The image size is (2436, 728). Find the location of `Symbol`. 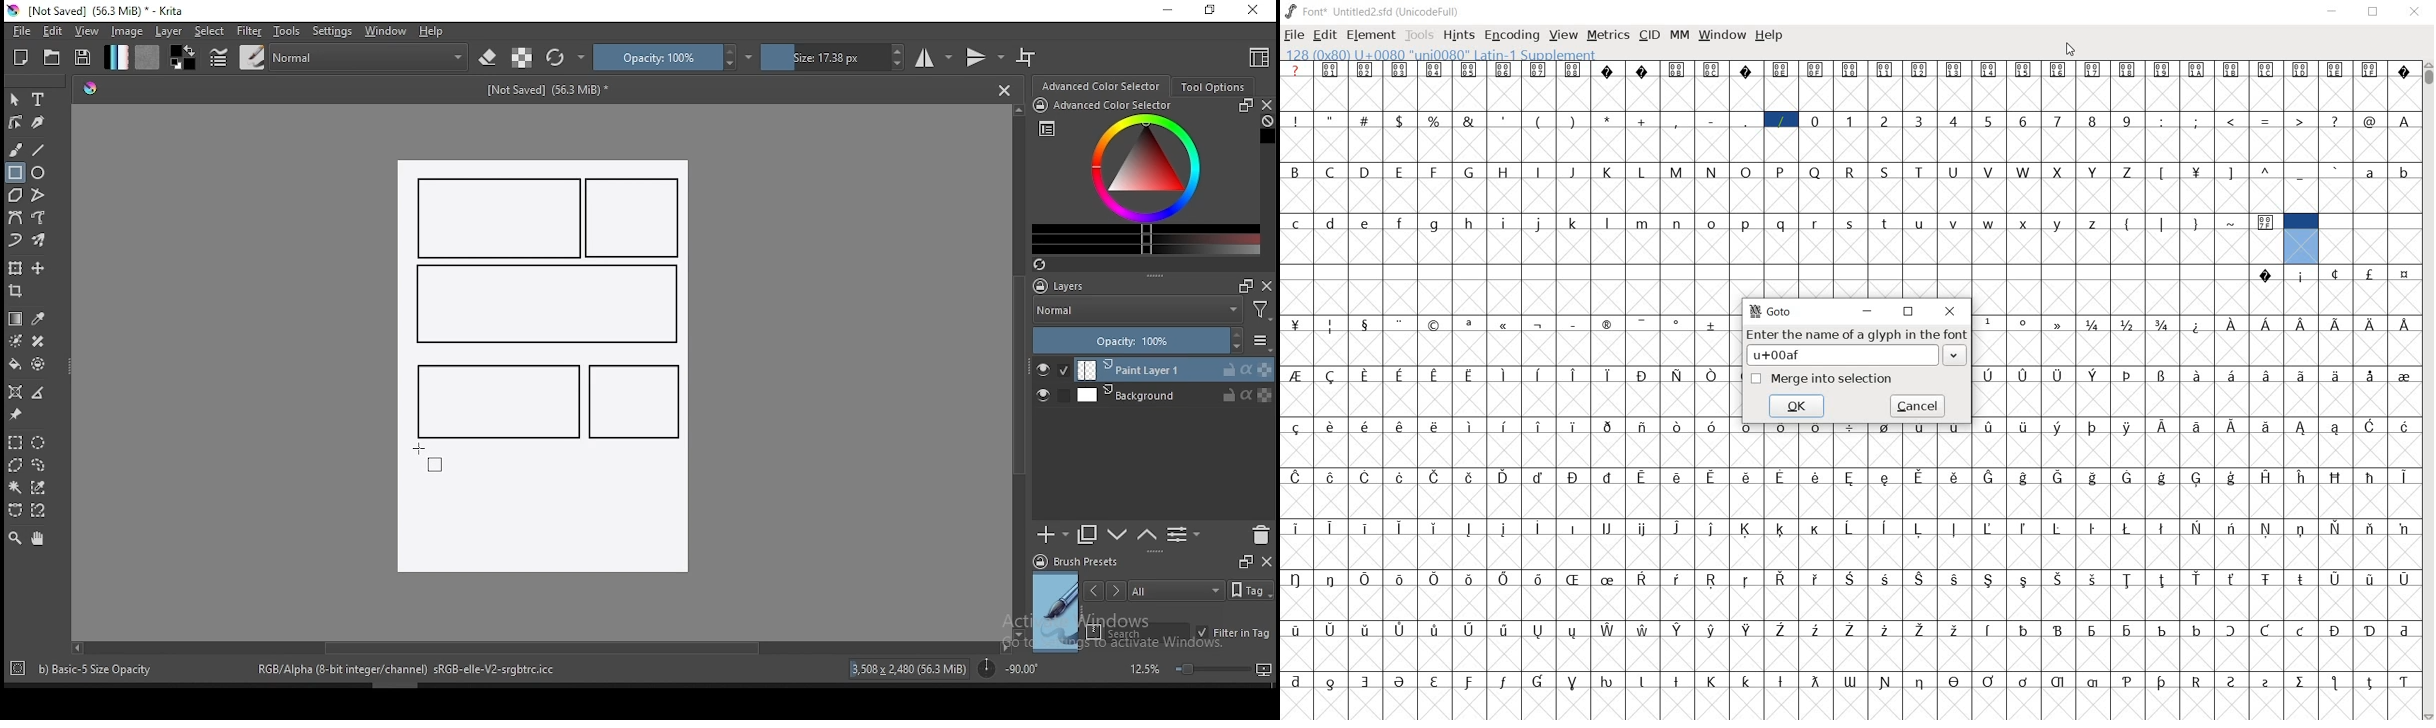

Symbol is located at coordinates (1571, 528).